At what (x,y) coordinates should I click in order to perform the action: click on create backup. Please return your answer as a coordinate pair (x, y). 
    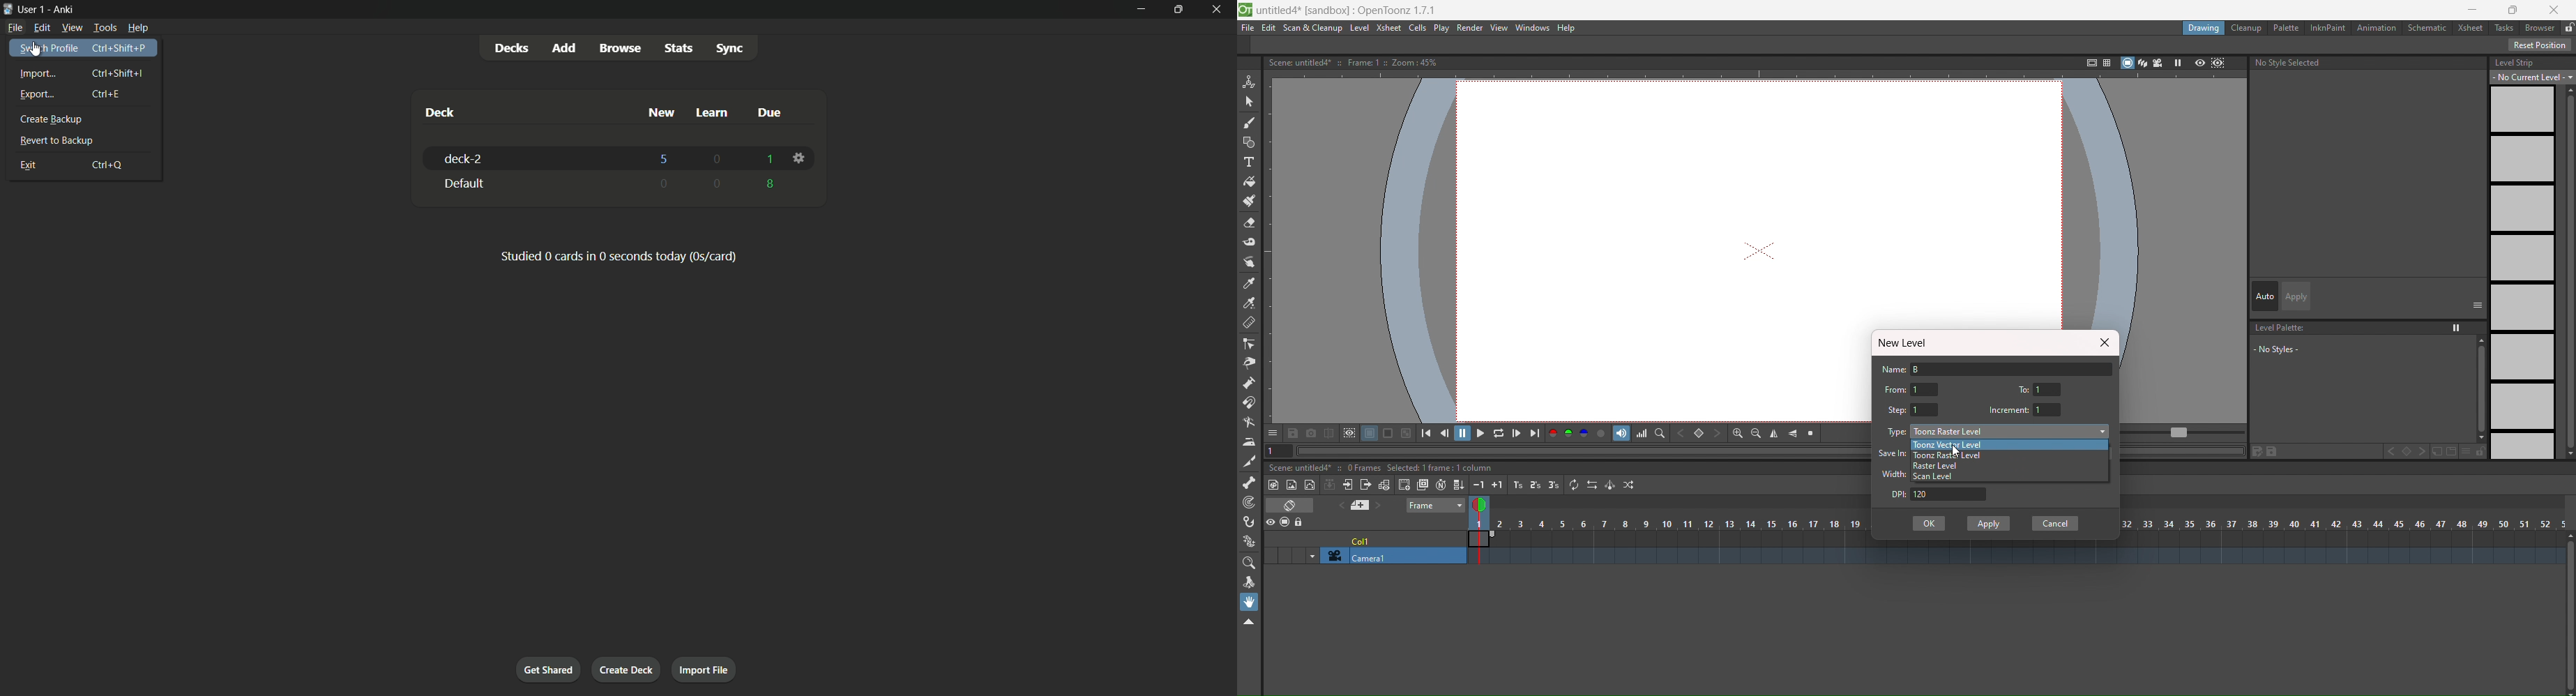
    Looking at the image, I should click on (86, 119).